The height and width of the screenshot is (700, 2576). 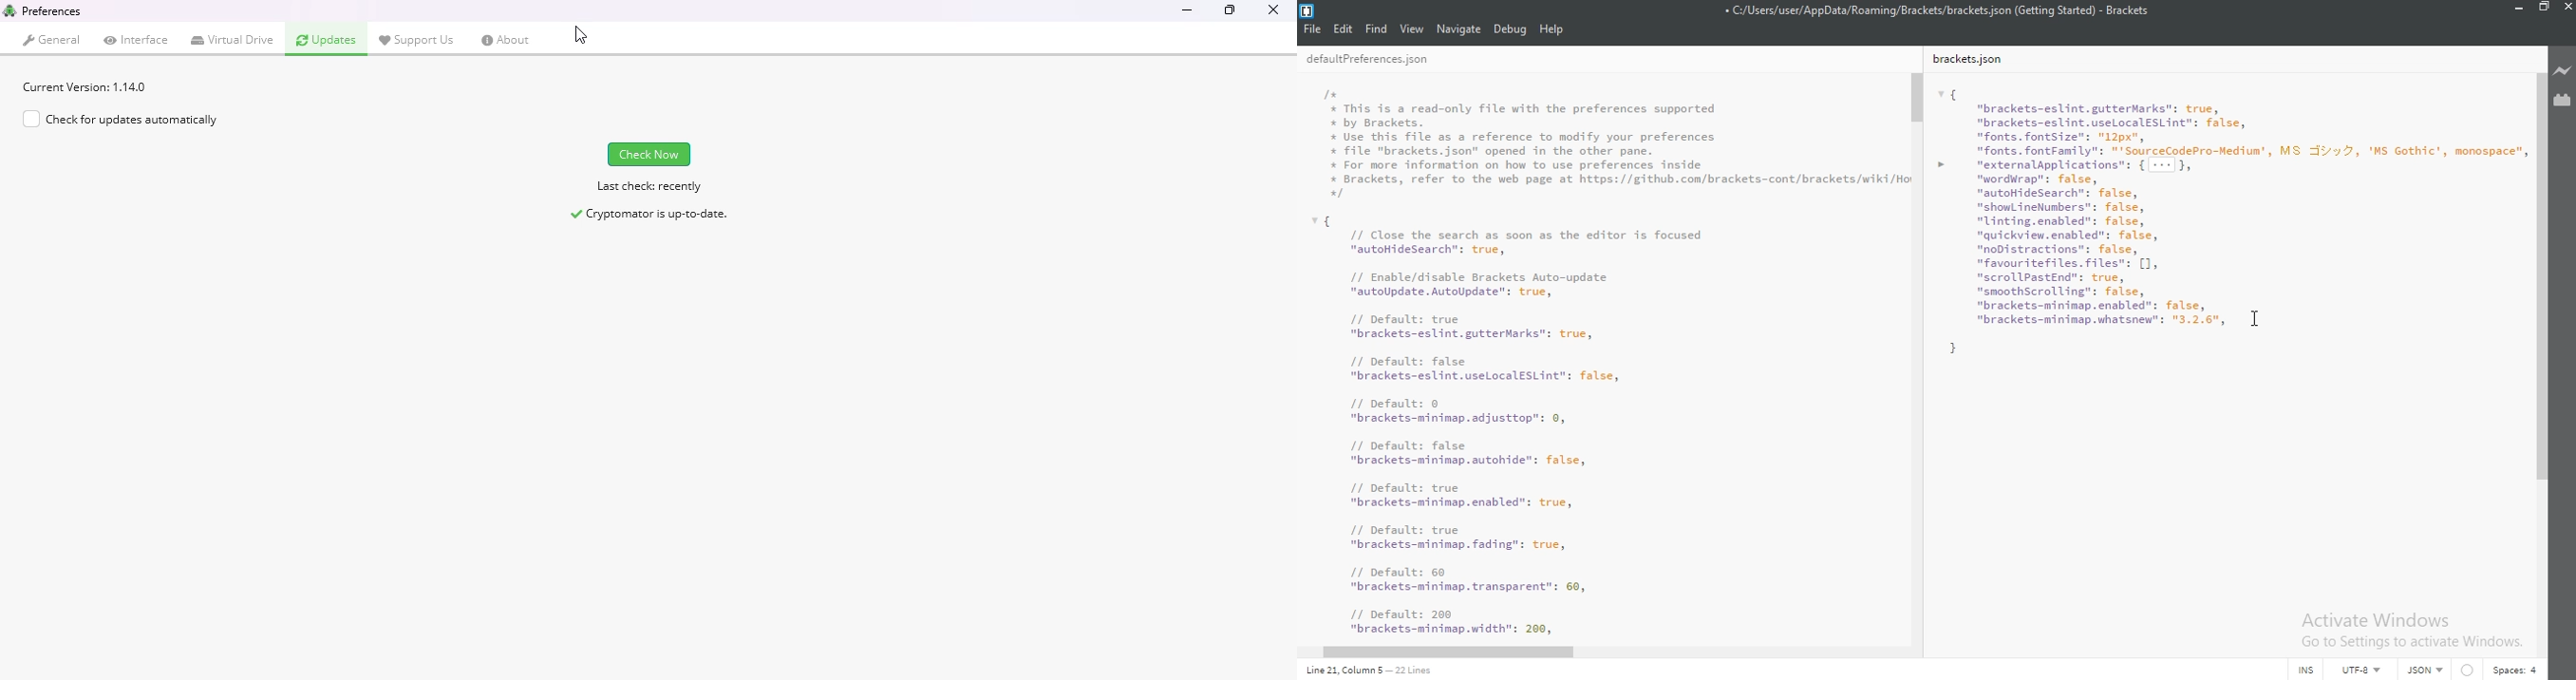 I want to click on C:/Users/user/AppData/Roaming/Brackets/brackets.json (Getting Started) - Brackets, so click(x=1940, y=9).